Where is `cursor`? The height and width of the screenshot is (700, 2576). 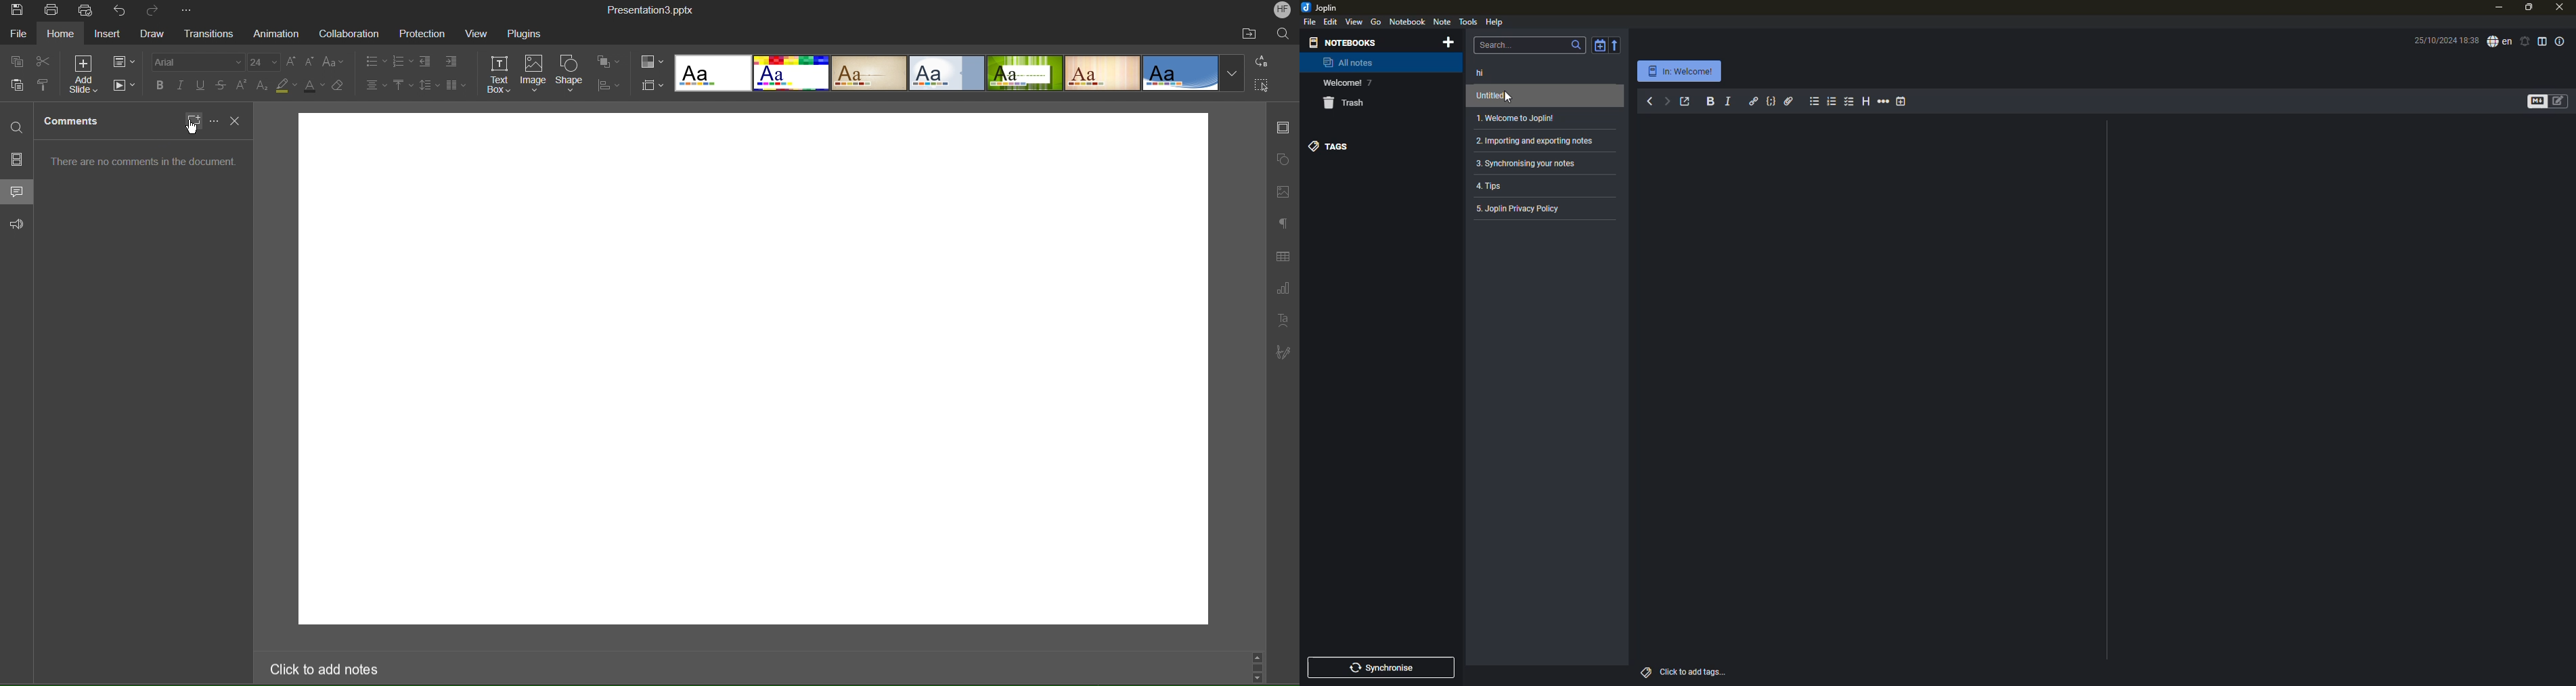 cursor is located at coordinates (1508, 97).